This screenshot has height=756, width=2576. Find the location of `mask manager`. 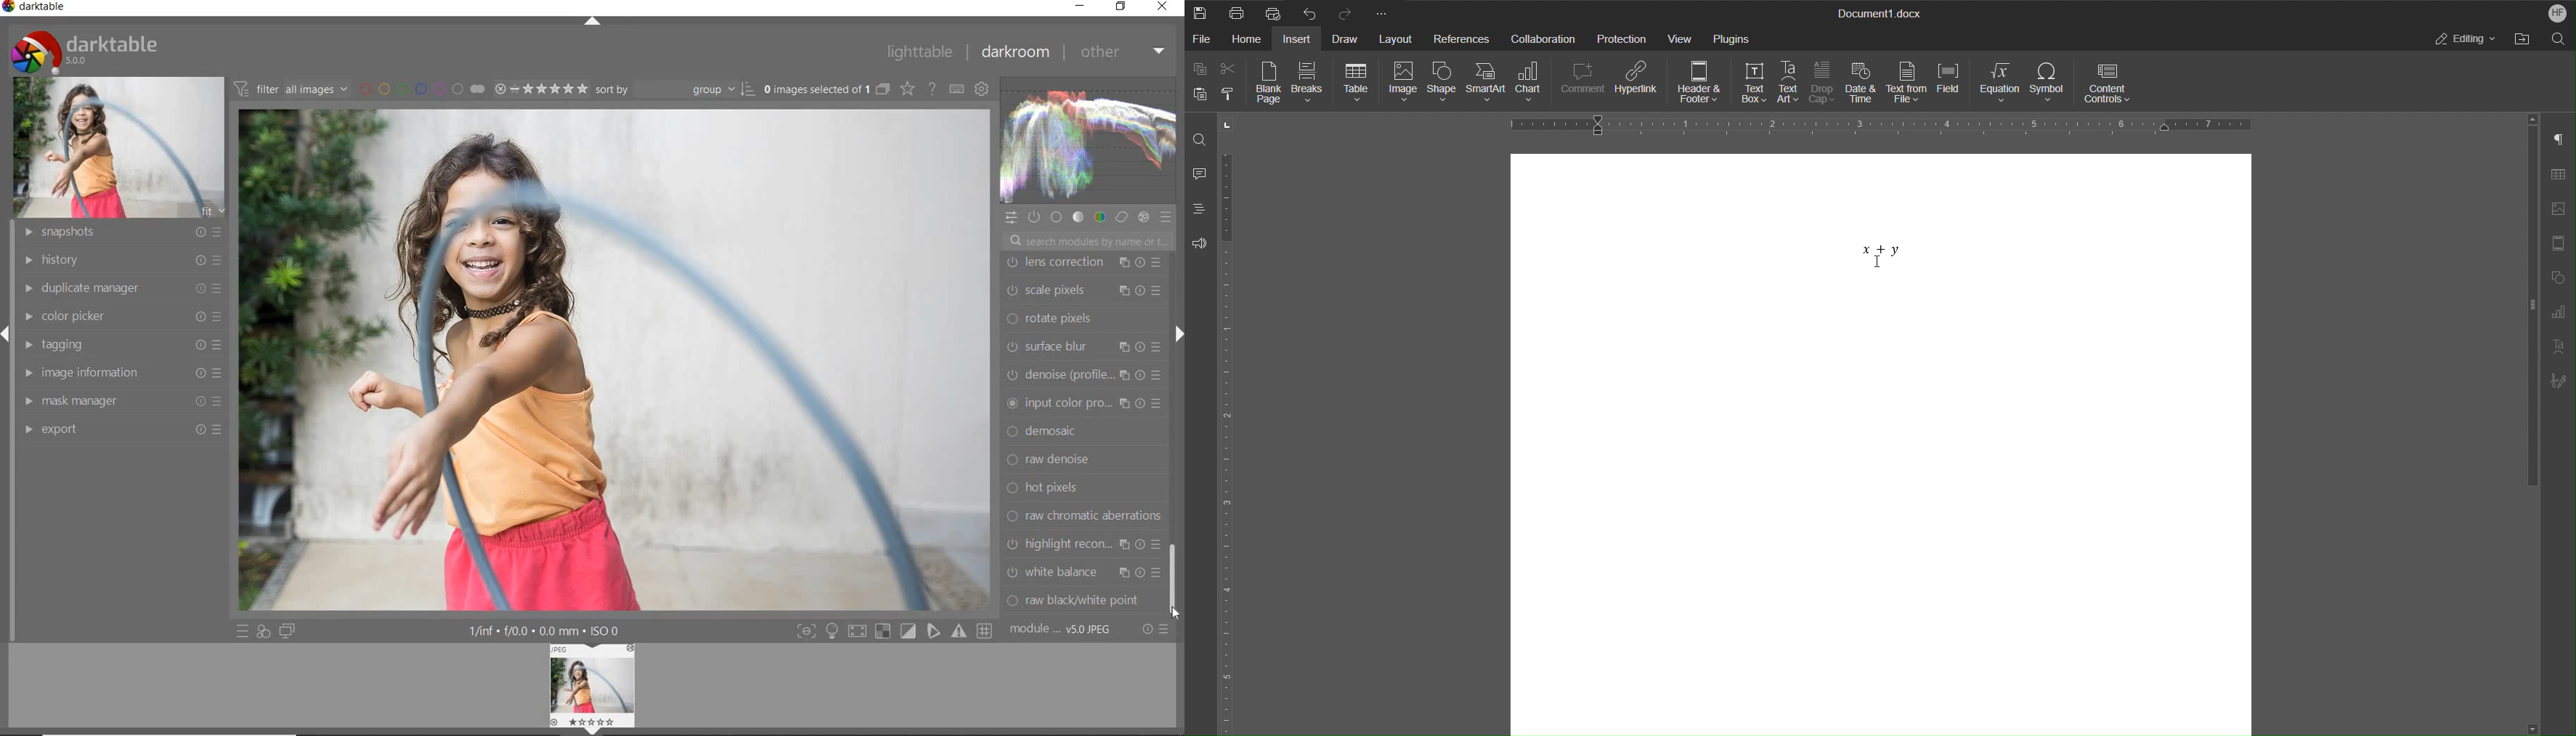

mask manager is located at coordinates (121, 398).